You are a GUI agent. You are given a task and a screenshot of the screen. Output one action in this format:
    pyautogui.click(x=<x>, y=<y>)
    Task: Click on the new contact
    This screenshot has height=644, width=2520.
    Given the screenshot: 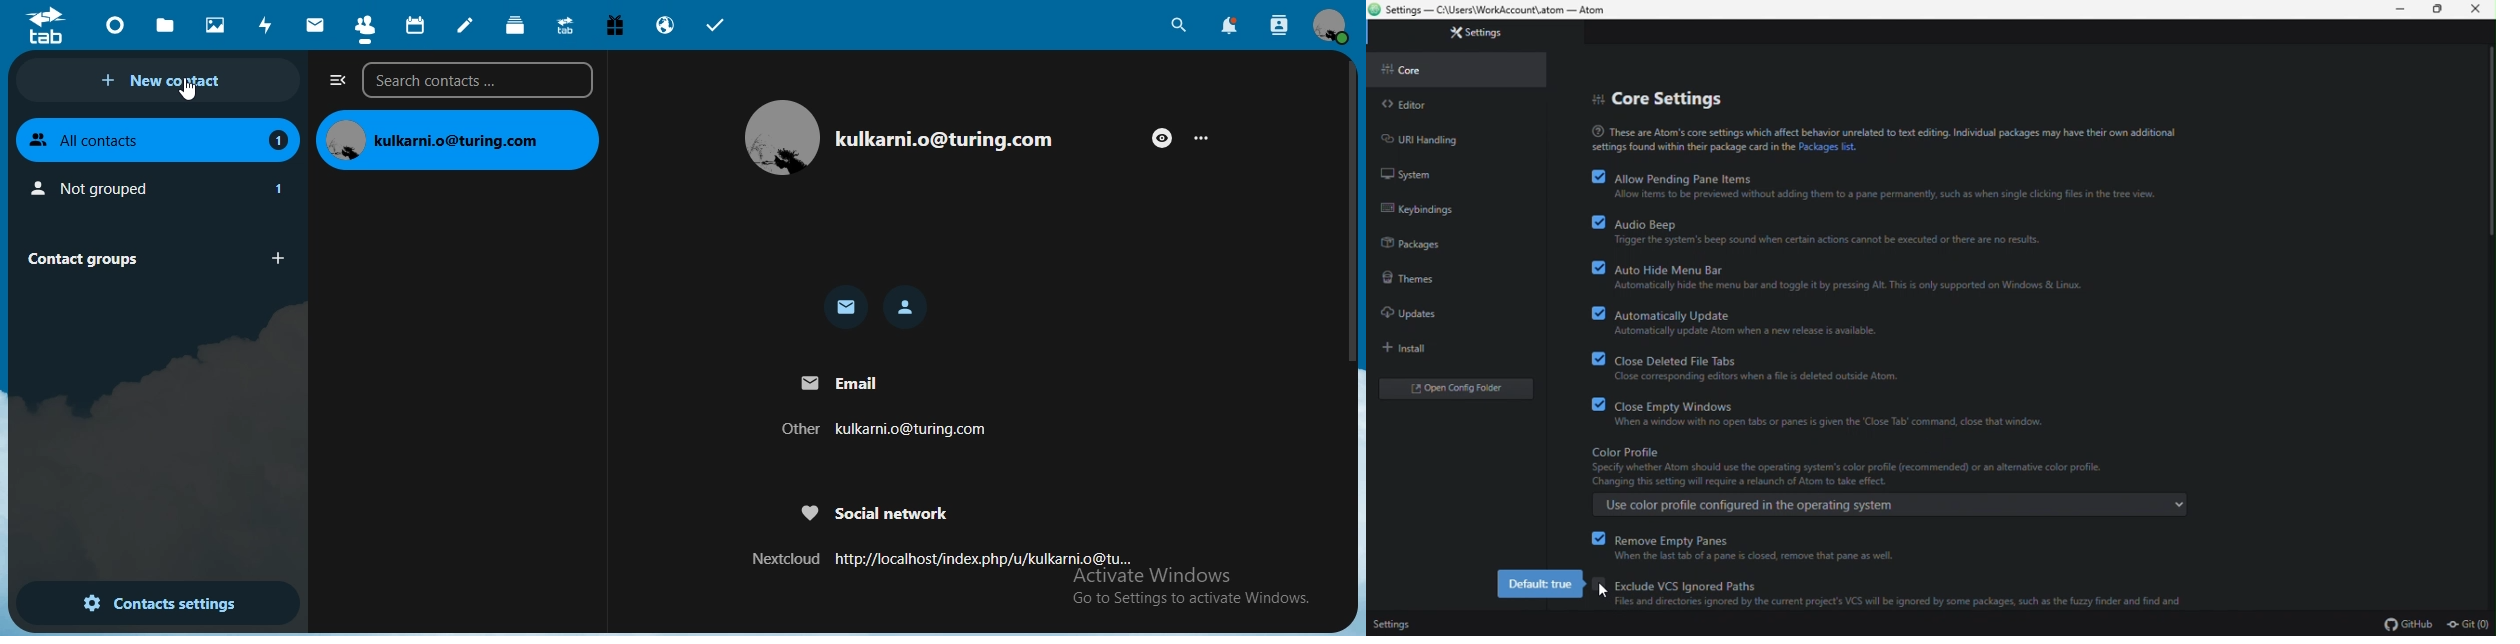 What is the action you would take?
    pyautogui.click(x=165, y=81)
    